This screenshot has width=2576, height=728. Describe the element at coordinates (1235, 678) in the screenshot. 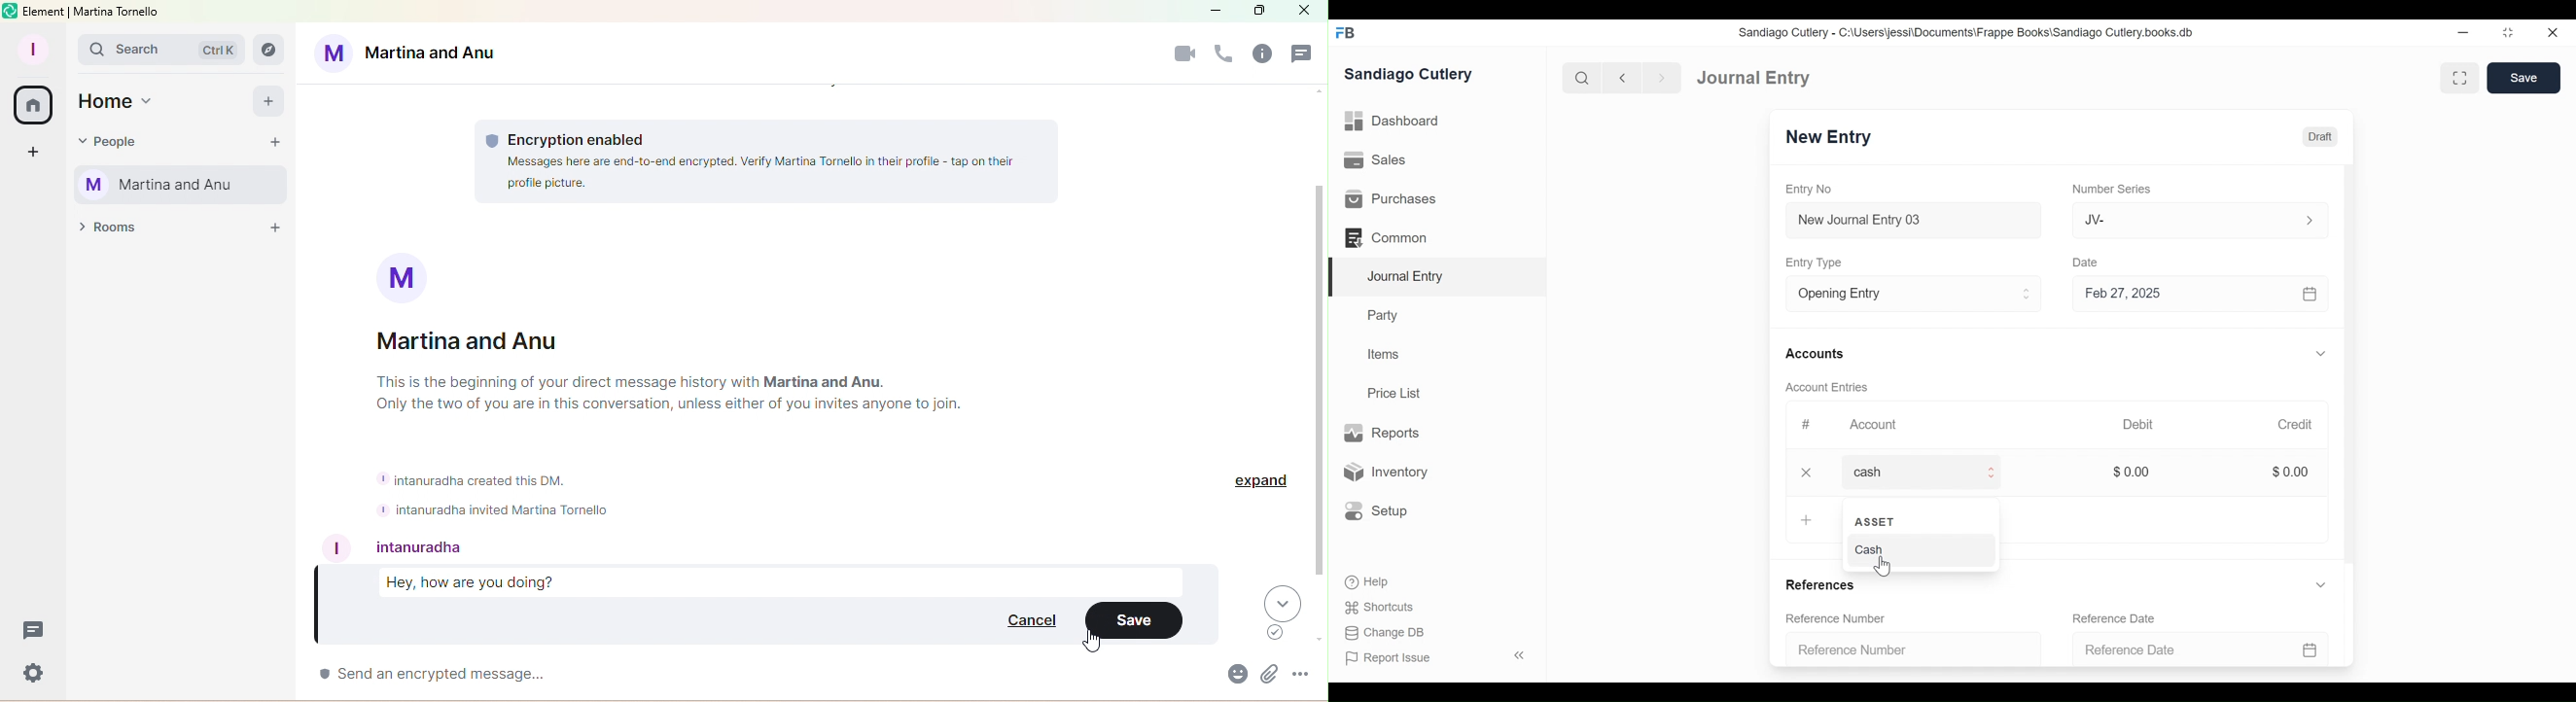

I see `Emoji` at that location.